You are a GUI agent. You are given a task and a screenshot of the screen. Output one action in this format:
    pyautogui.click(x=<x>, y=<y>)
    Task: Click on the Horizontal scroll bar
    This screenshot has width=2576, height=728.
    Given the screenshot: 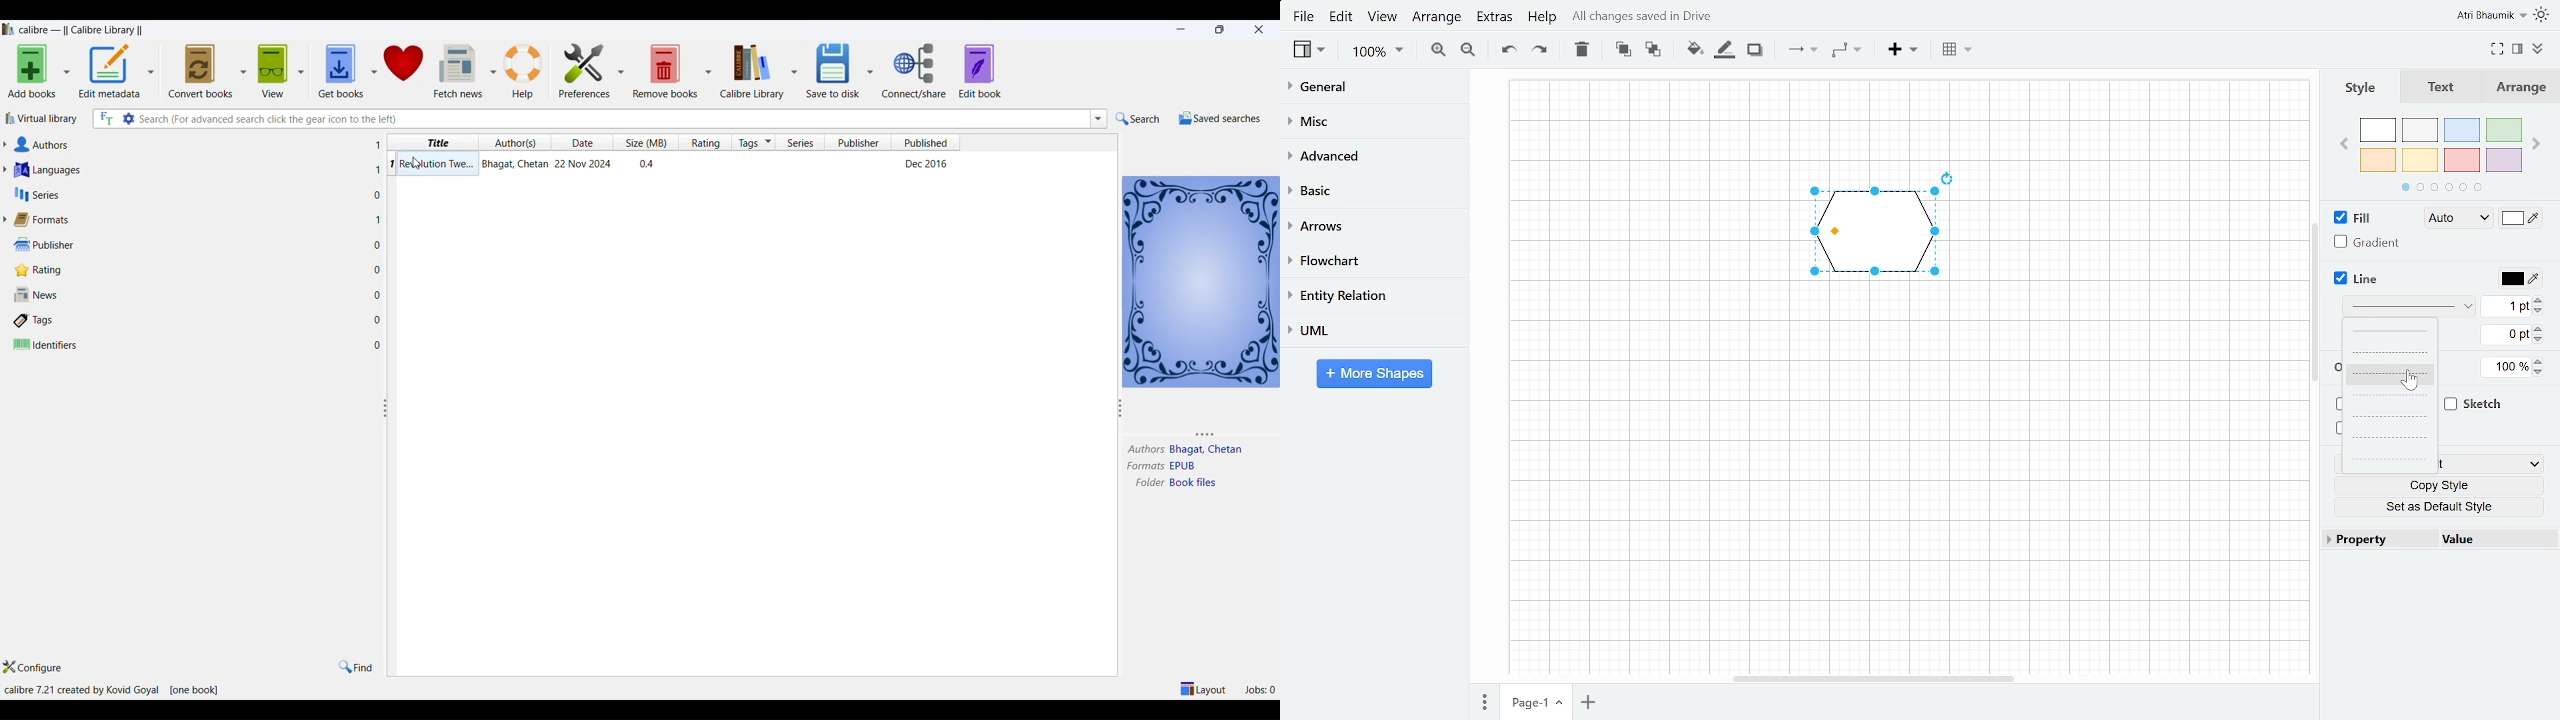 What is the action you would take?
    pyautogui.click(x=1874, y=679)
    